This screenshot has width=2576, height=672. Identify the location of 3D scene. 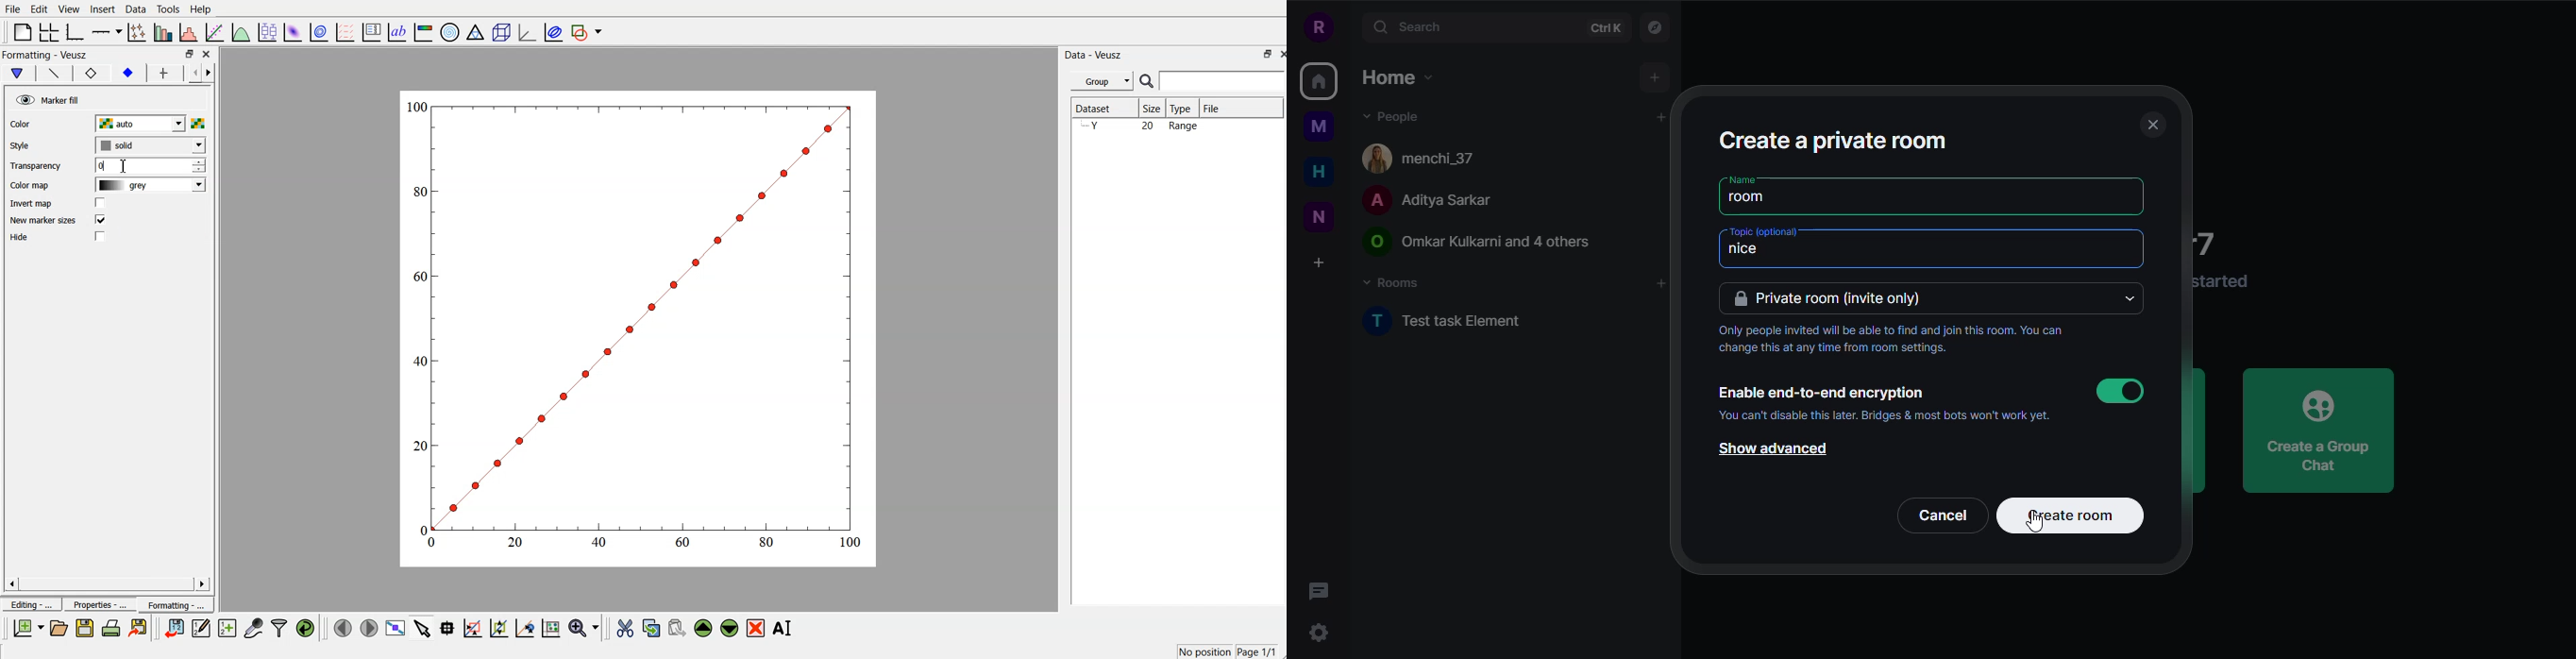
(501, 31).